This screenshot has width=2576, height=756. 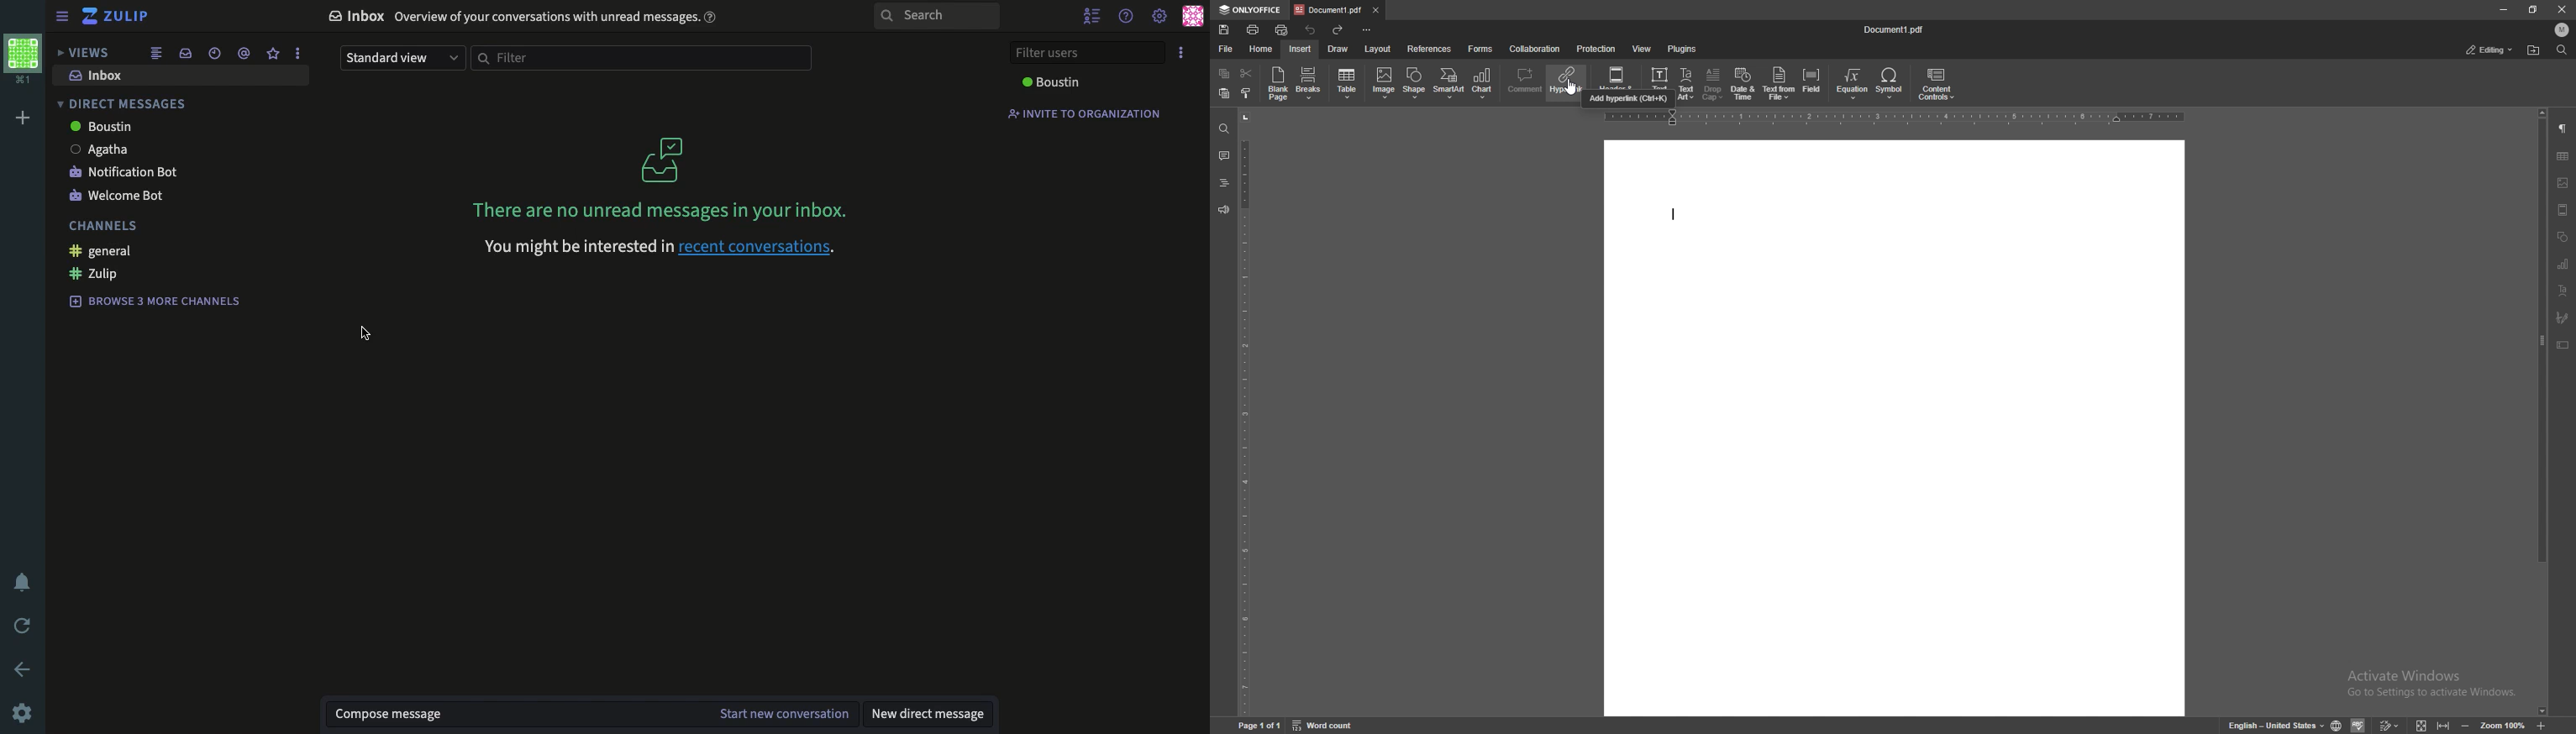 I want to click on copy style, so click(x=1246, y=93).